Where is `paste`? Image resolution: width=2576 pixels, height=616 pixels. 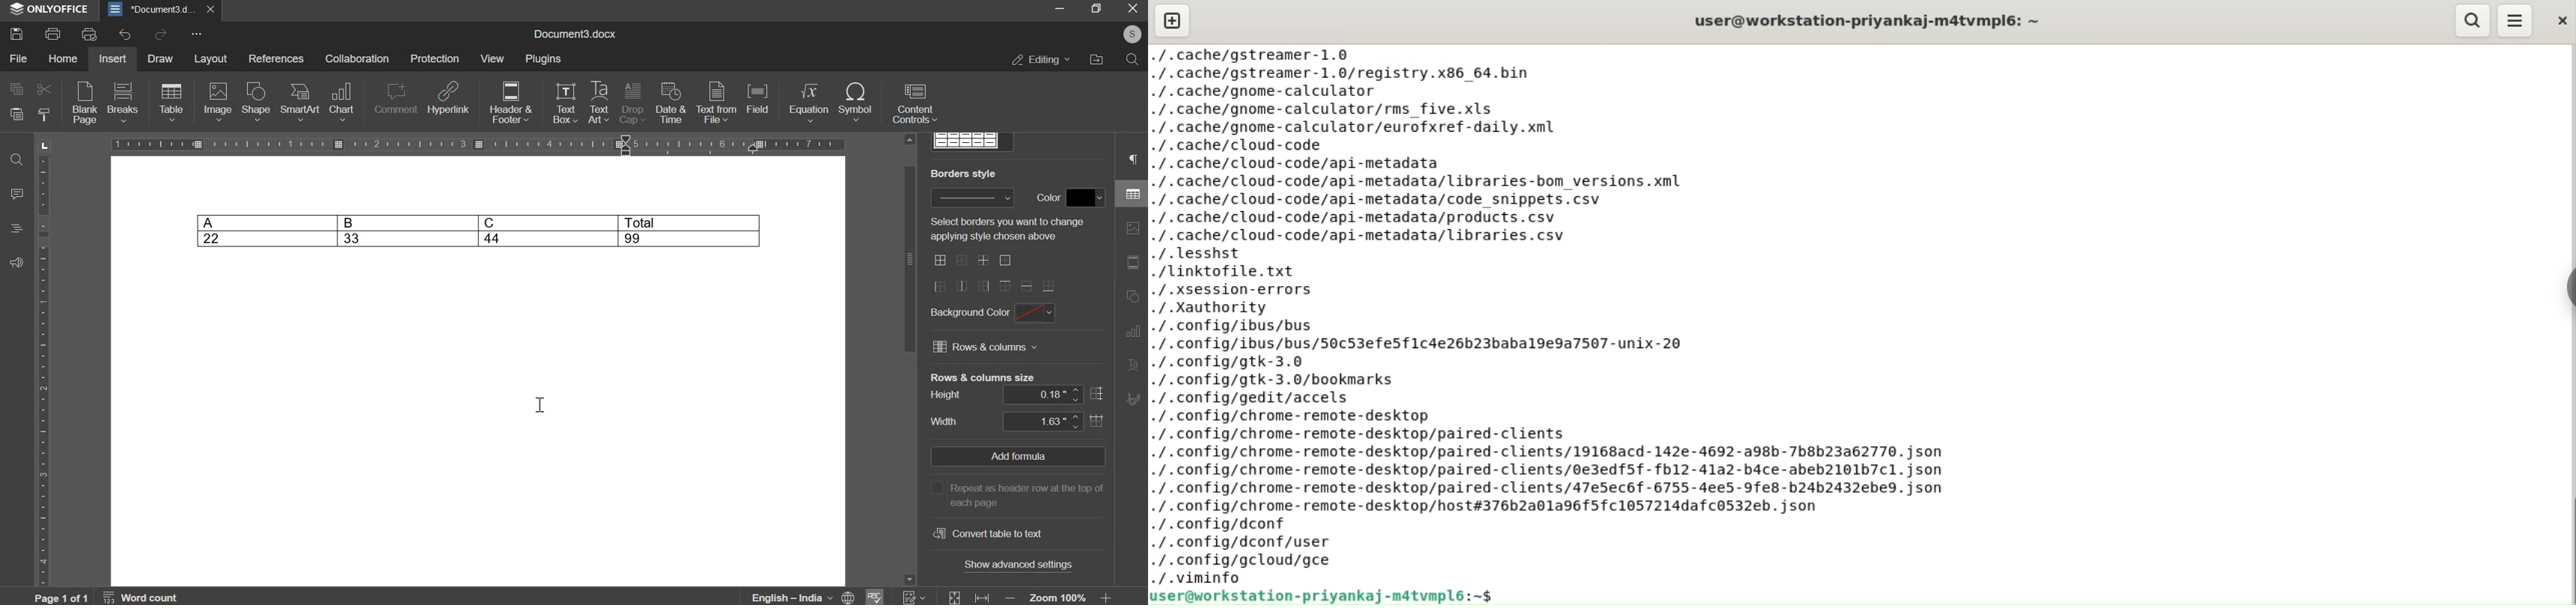 paste is located at coordinates (14, 114).